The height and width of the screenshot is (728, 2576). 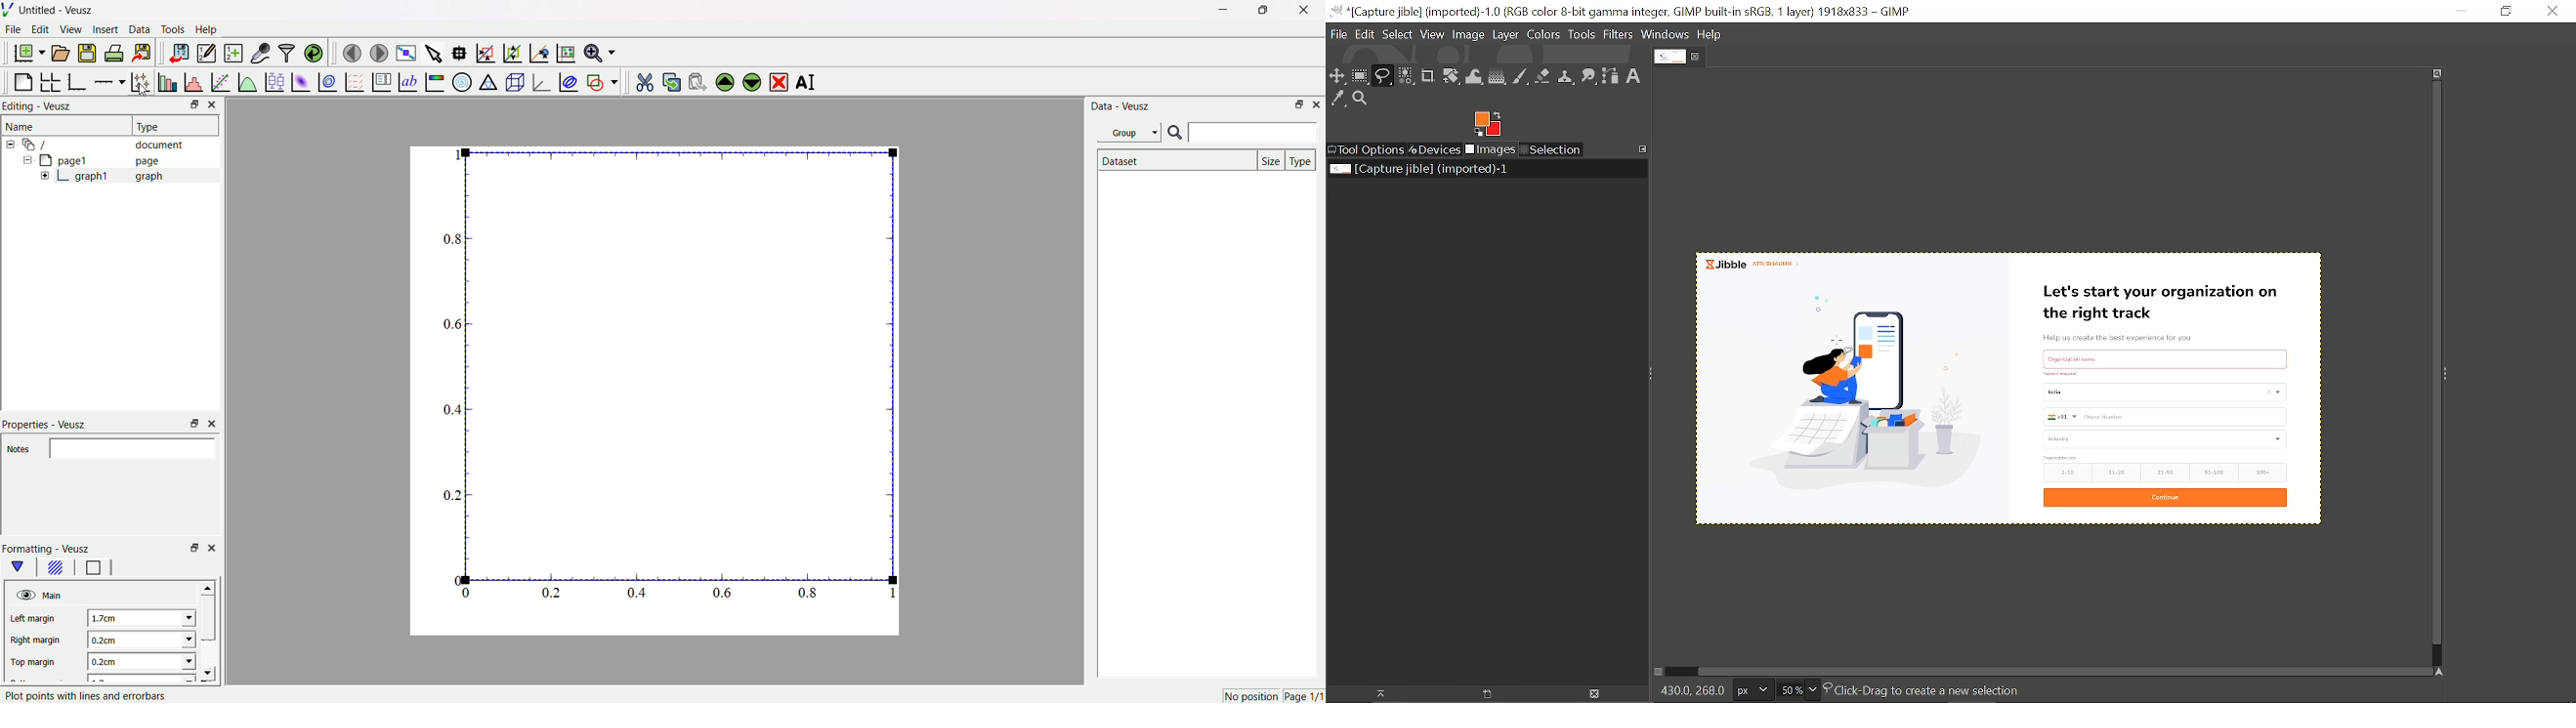 What do you see at coordinates (1542, 76) in the screenshot?
I see `Eraser tool` at bounding box center [1542, 76].